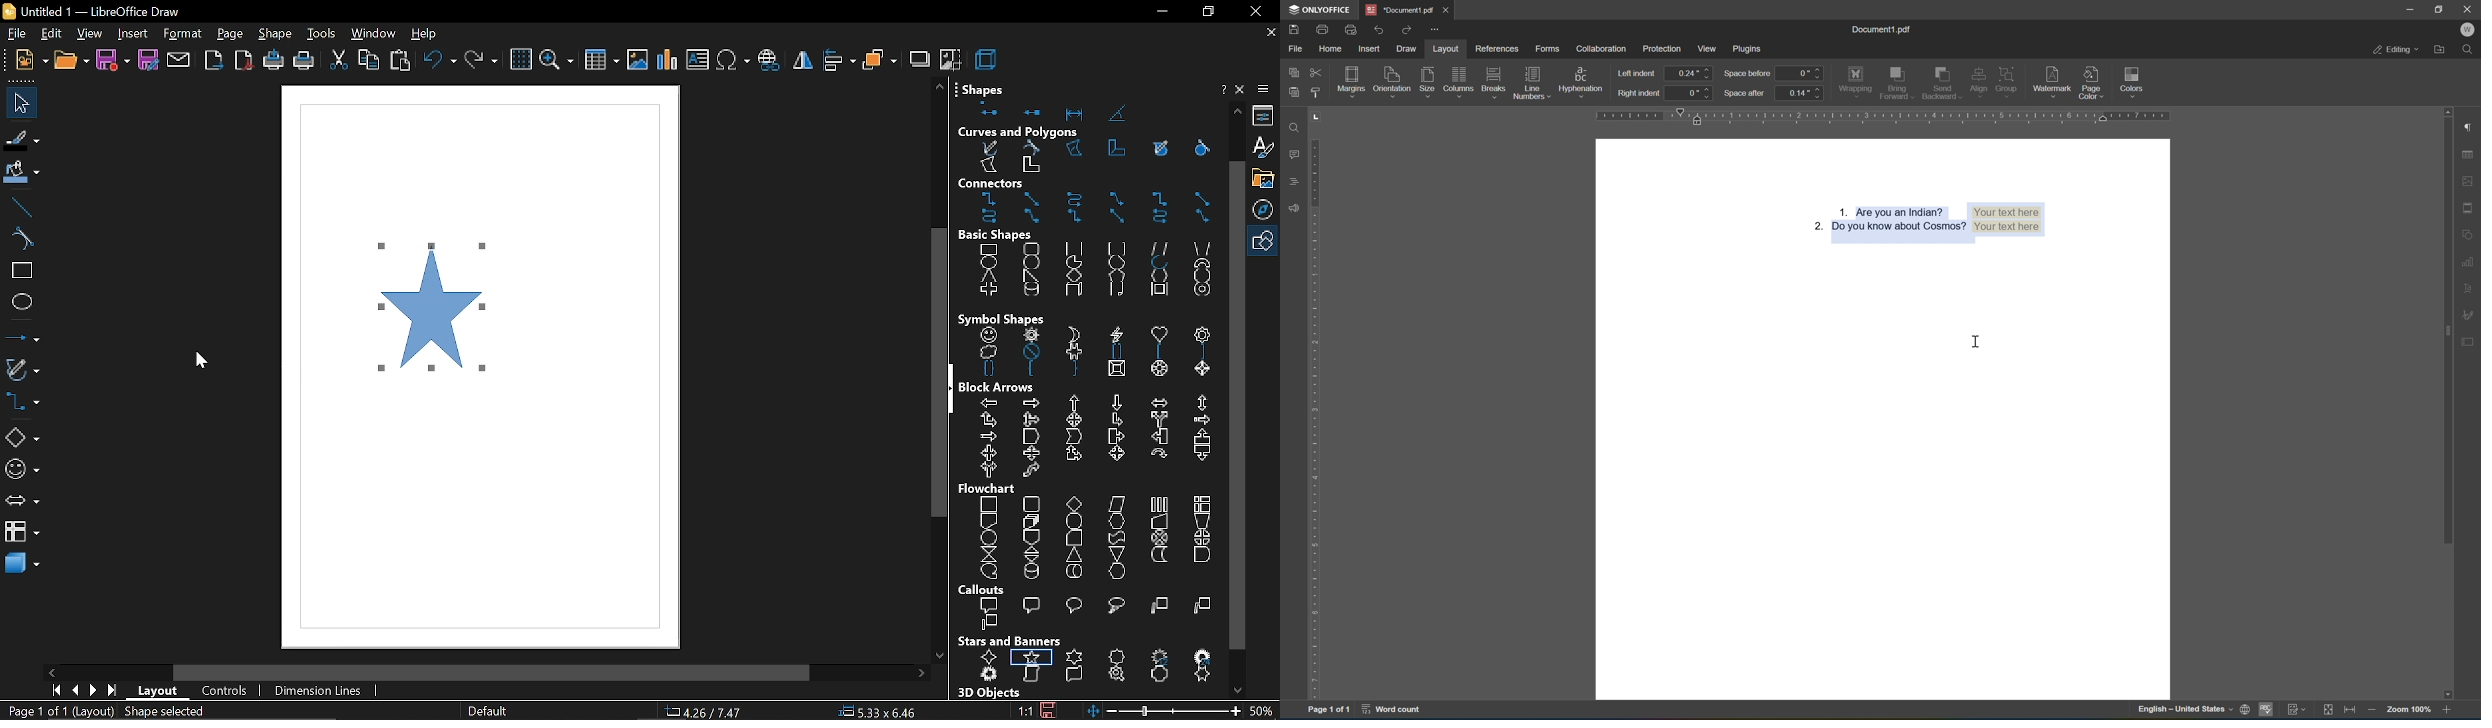 Image resolution: width=2492 pixels, height=728 pixels. Describe the element at coordinates (87, 34) in the screenshot. I see `view` at that location.